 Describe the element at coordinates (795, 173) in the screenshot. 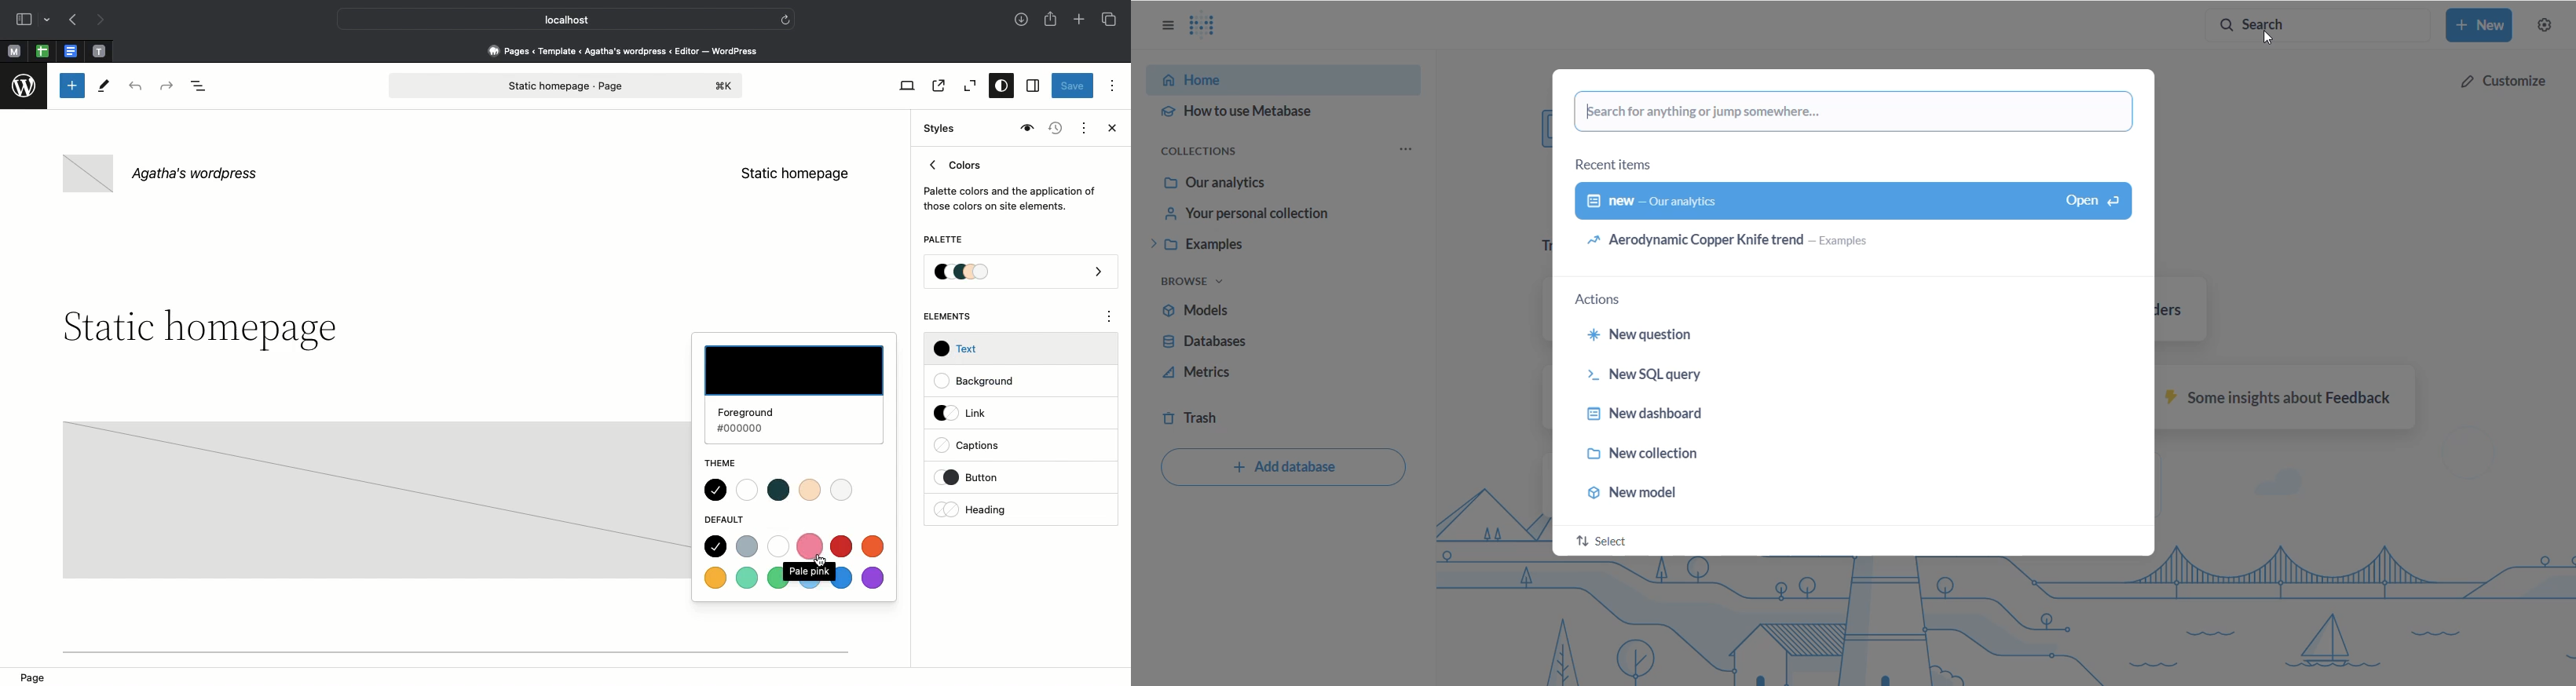

I see `Static homepage` at that location.